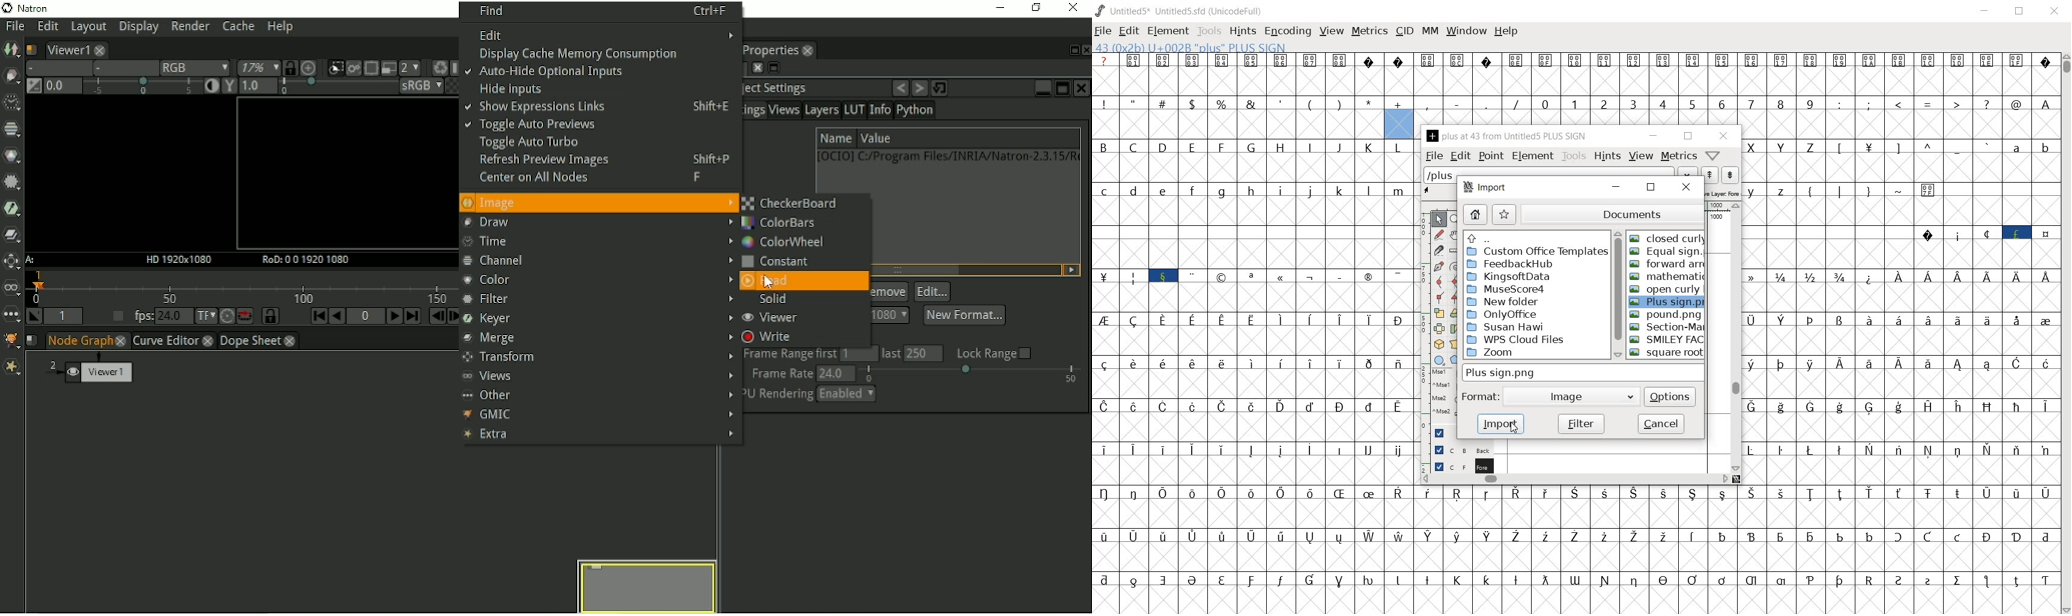 This screenshot has width=2072, height=616. I want to click on special characters, so click(1475, 112).